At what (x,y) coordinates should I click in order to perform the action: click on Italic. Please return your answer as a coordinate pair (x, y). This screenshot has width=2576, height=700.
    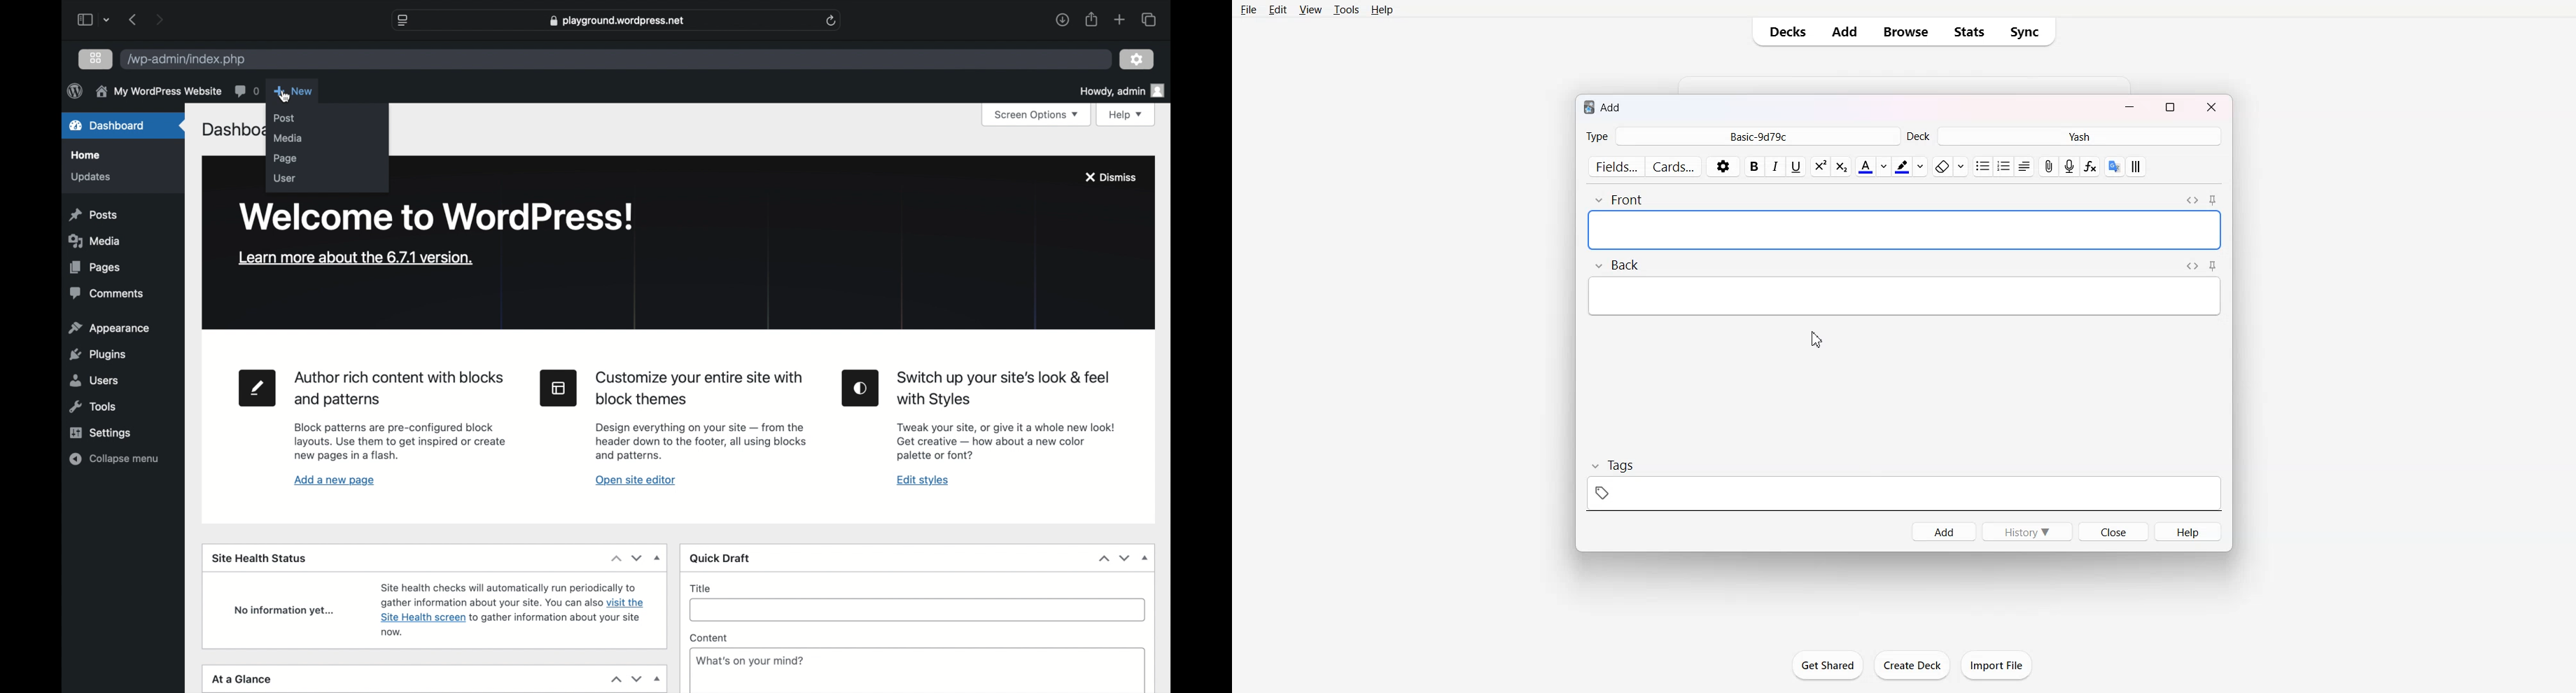
    Looking at the image, I should click on (1776, 167).